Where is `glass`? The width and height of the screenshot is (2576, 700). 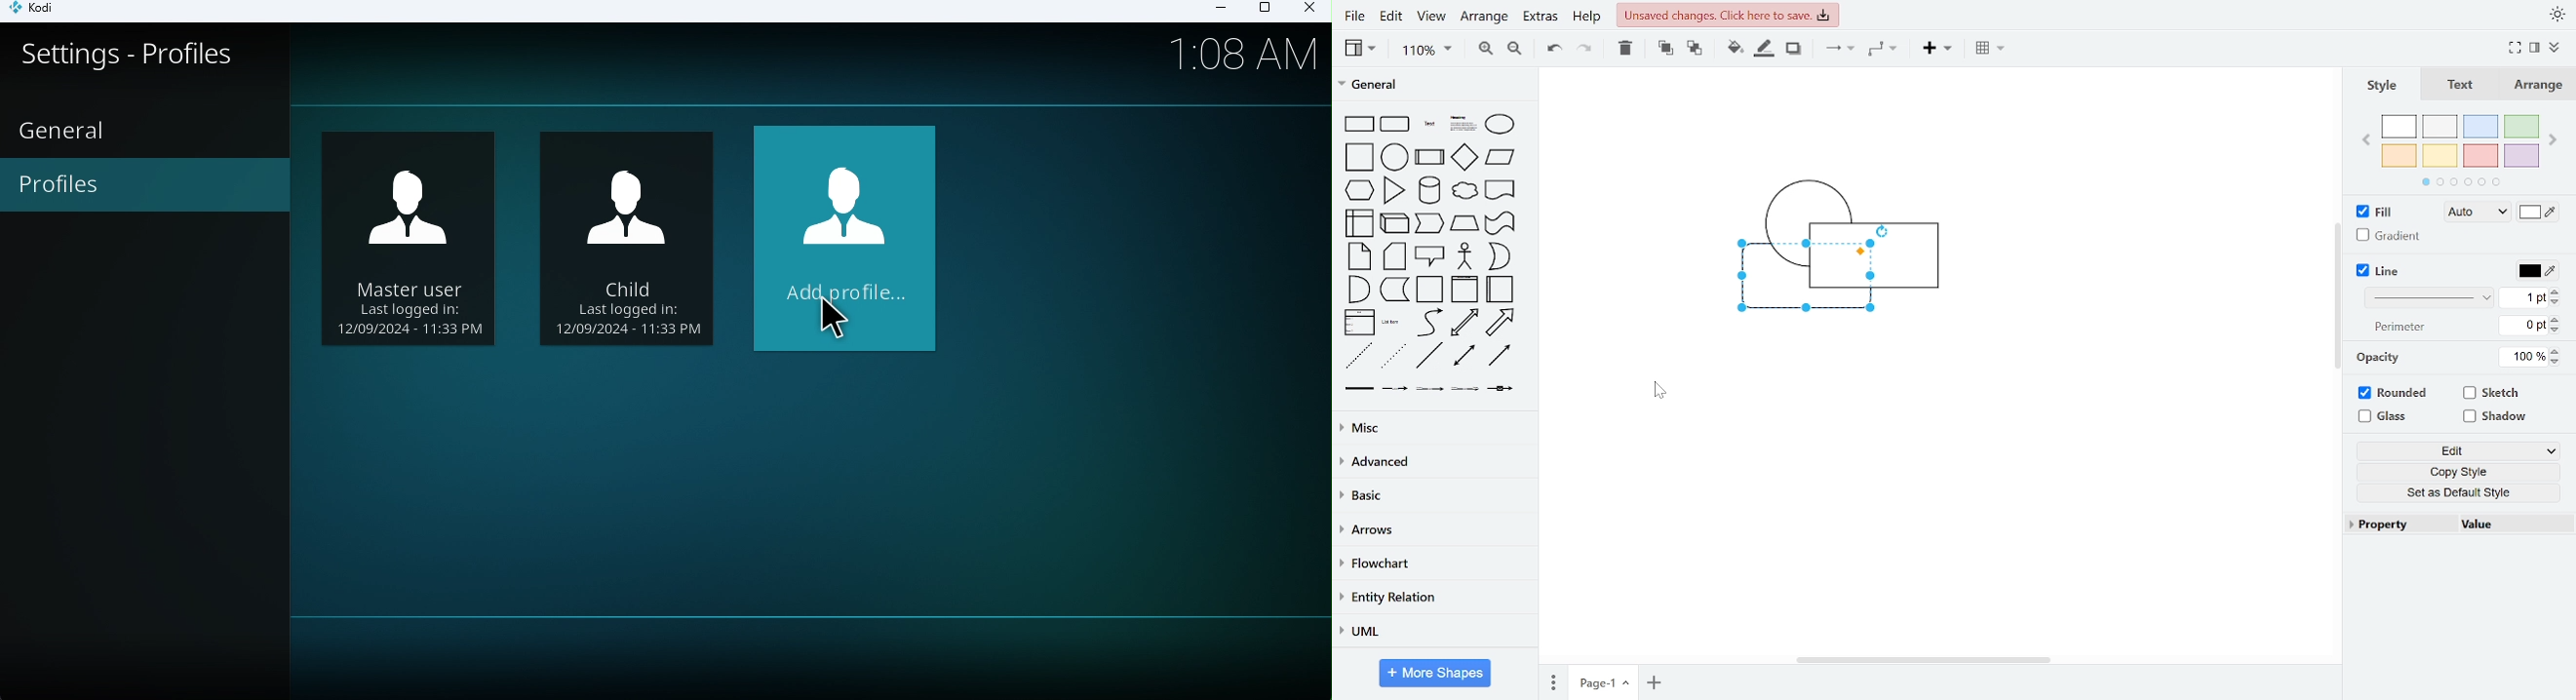 glass is located at coordinates (2386, 417).